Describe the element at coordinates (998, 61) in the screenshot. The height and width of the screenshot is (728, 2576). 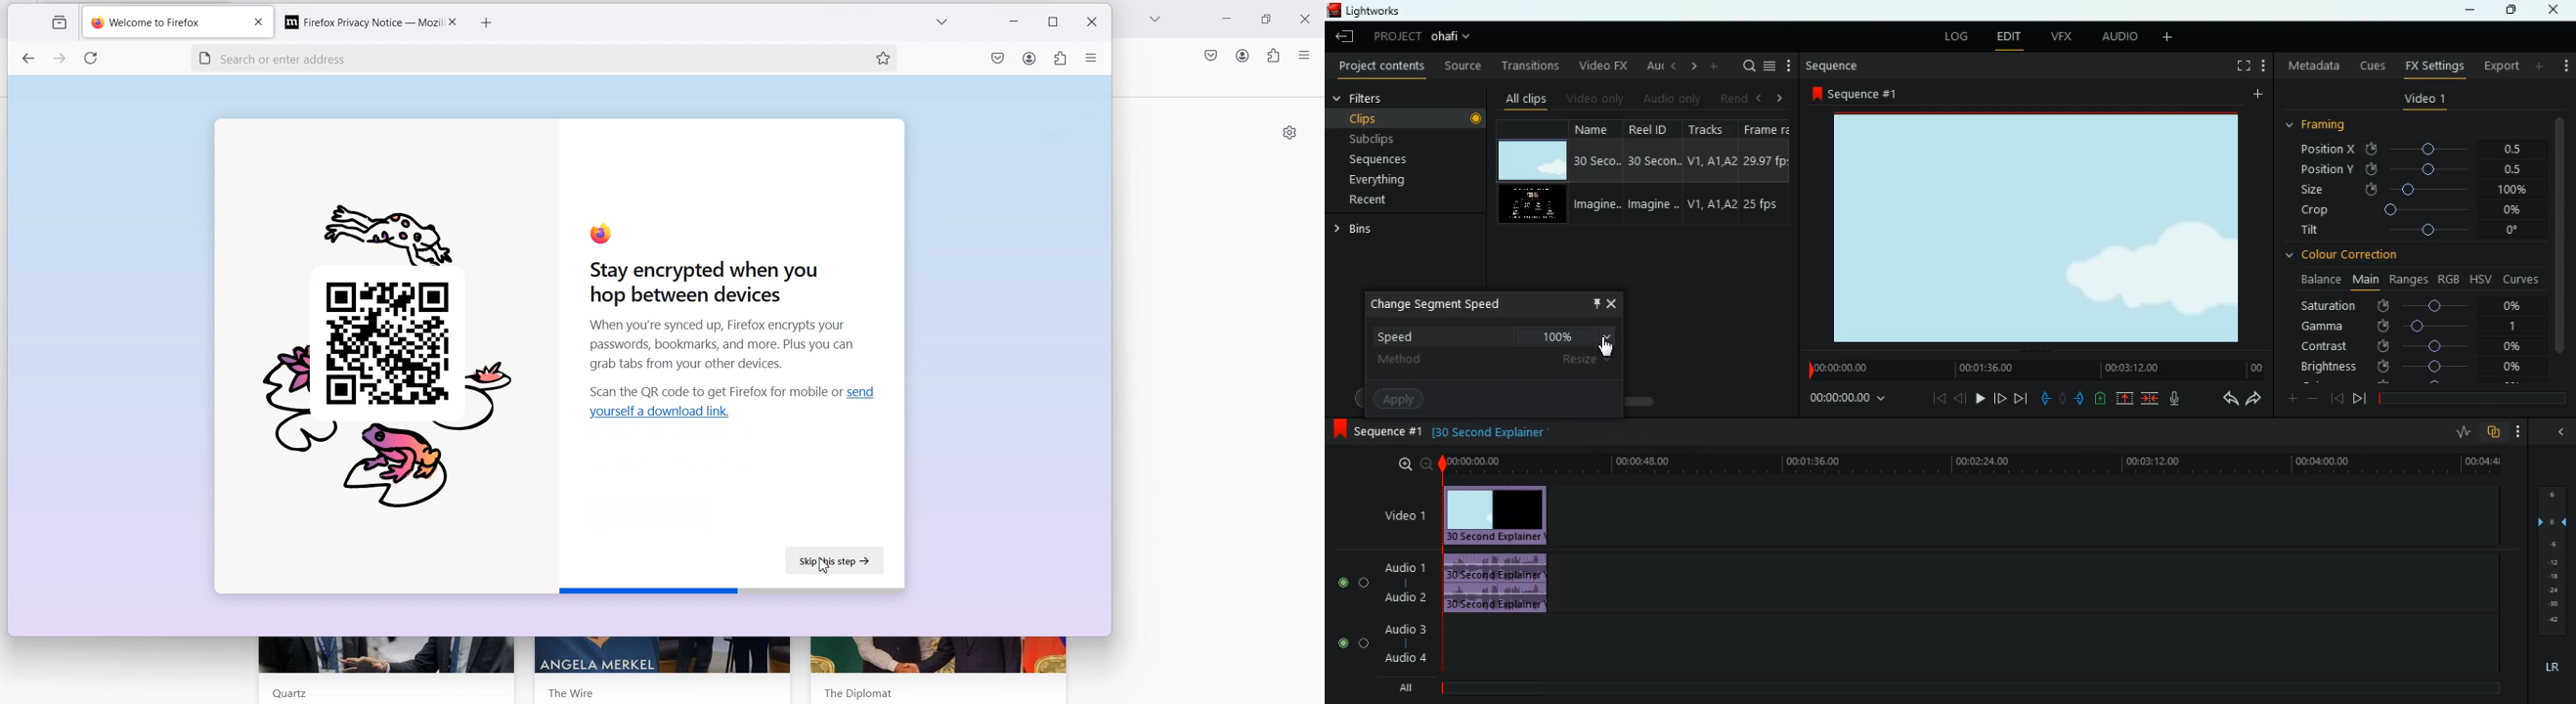
I see `save to pocket` at that location.